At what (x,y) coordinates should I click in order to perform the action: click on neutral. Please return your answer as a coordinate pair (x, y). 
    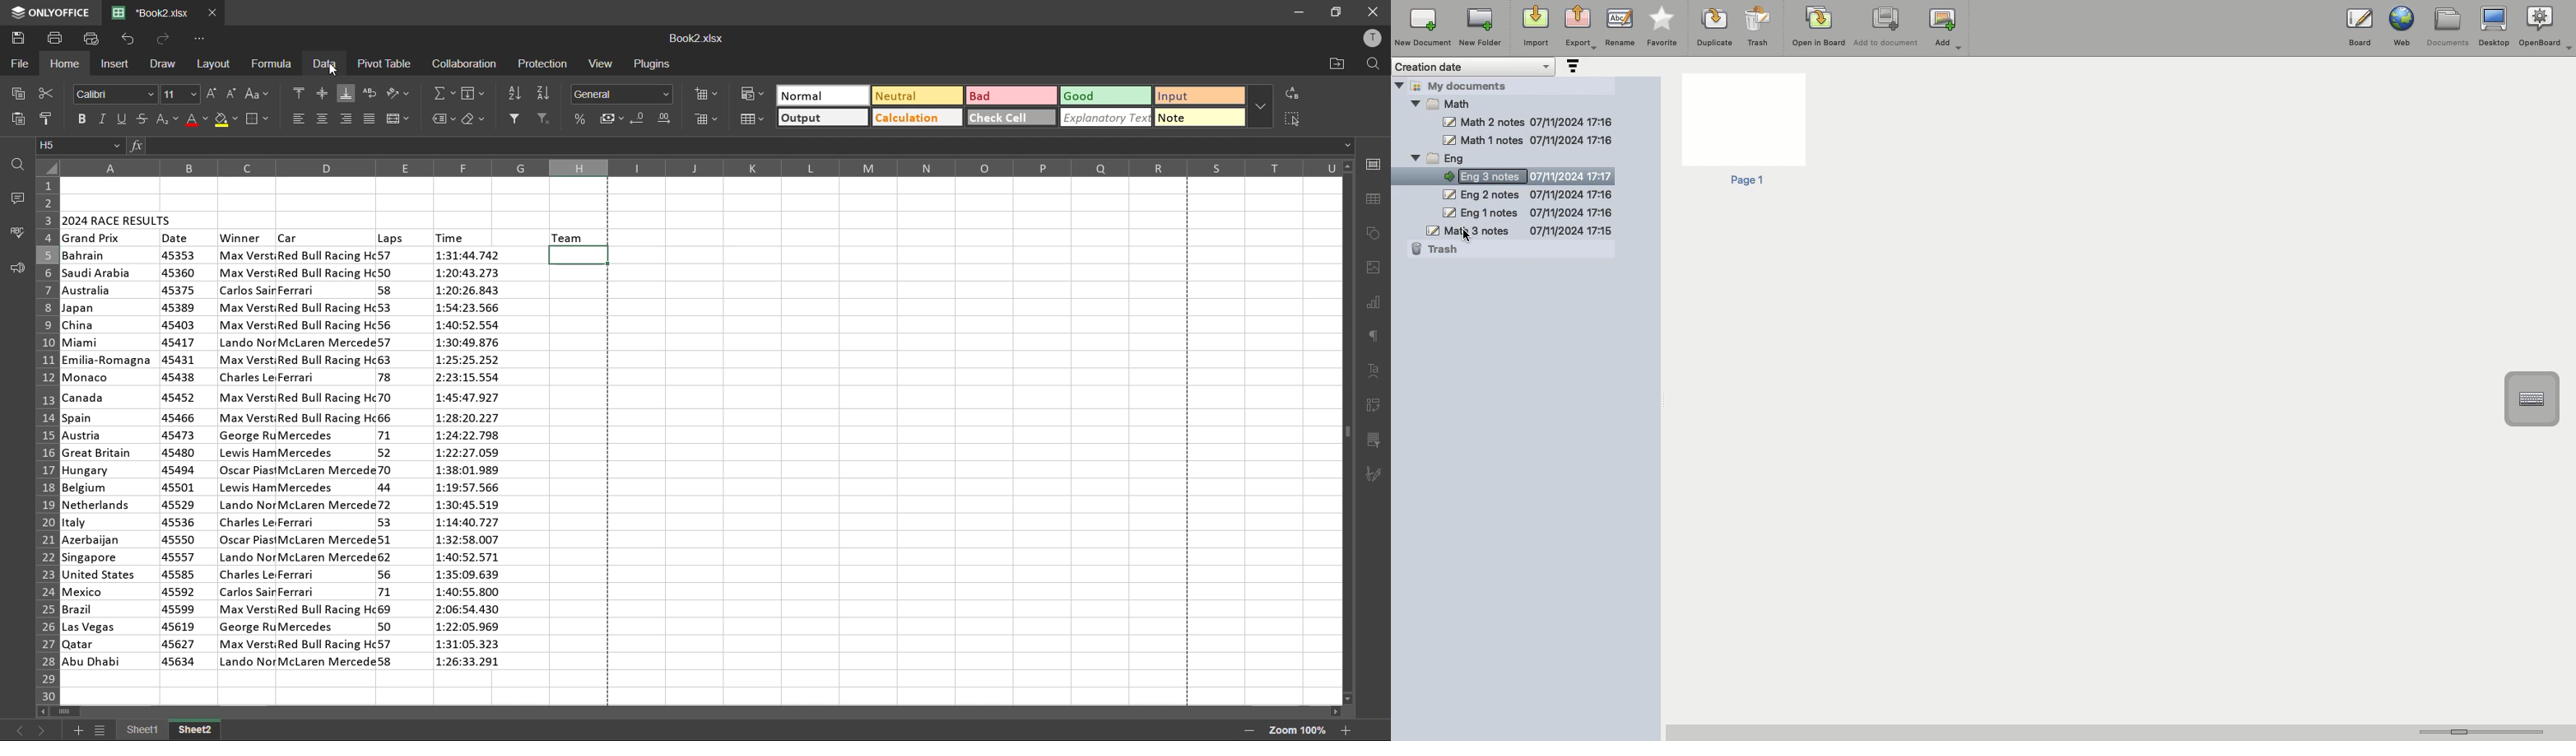
    Looking at the image, I should click on (918, 95).